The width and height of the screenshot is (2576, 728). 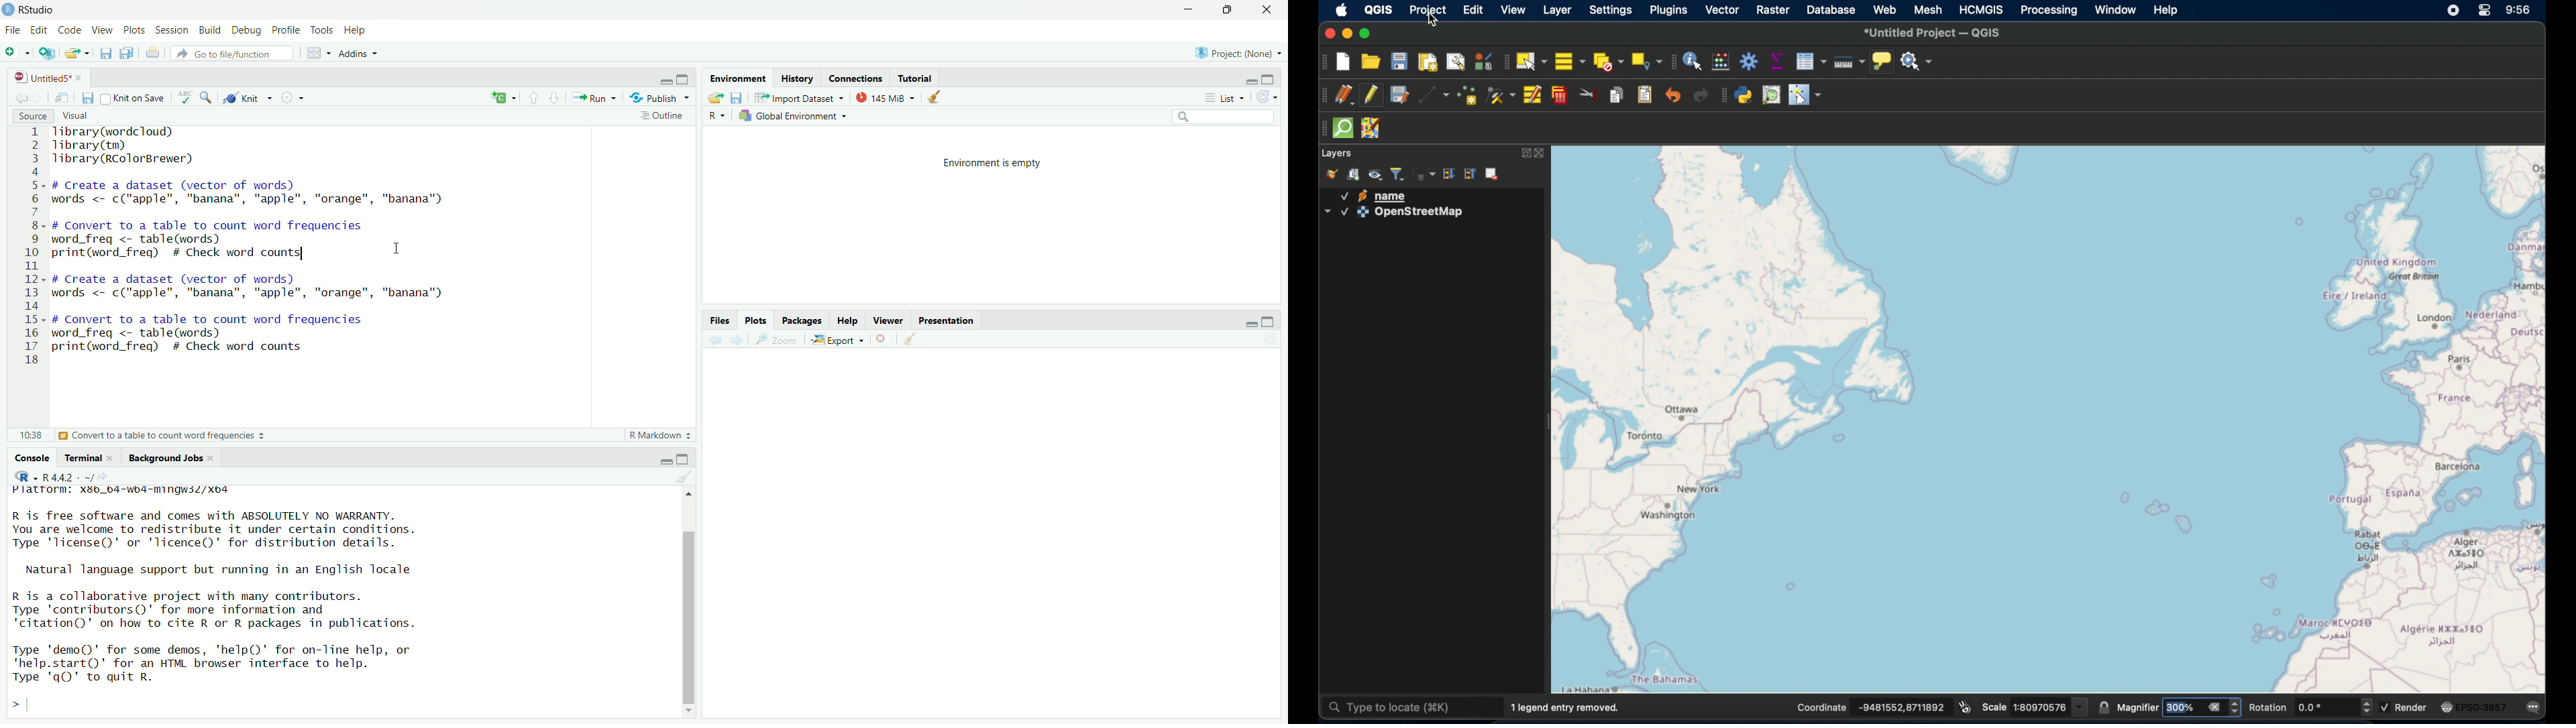 What do you see at coordinates (32, 247) in the screenshot?
I see `Number line` at bounding box center [32, 247].